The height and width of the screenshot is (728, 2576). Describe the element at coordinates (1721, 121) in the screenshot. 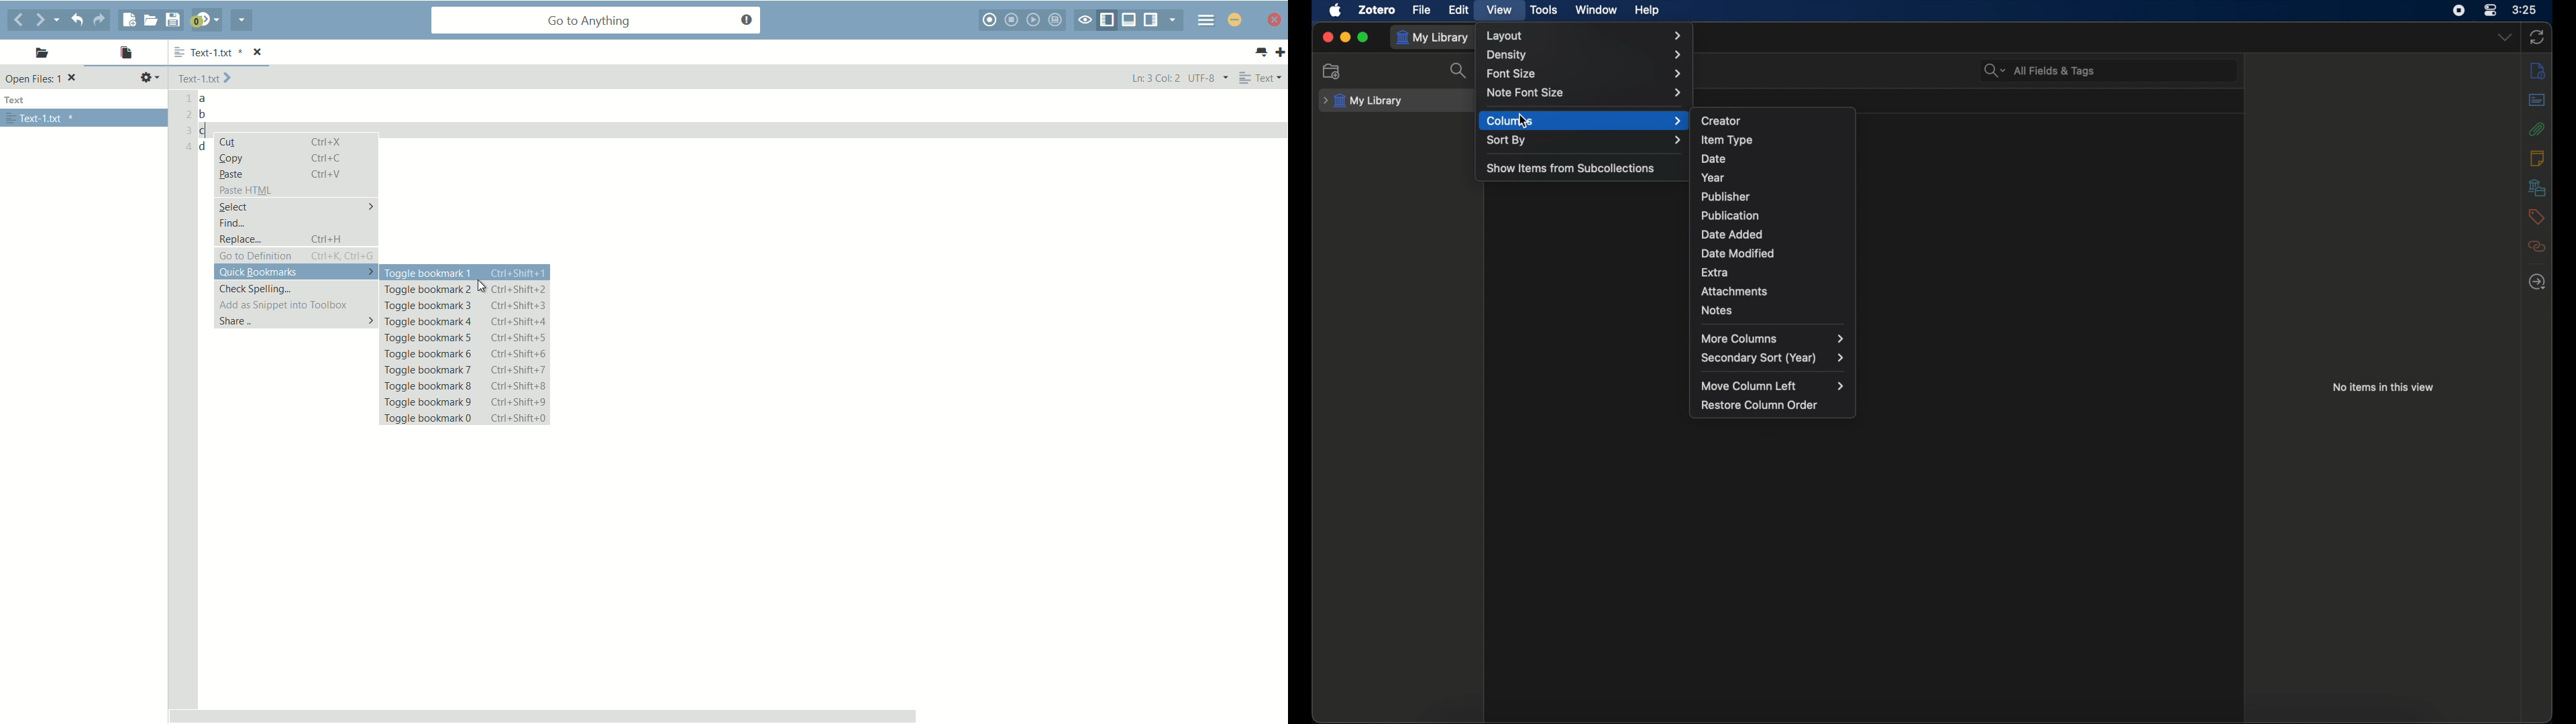

I see `creator` at that location.